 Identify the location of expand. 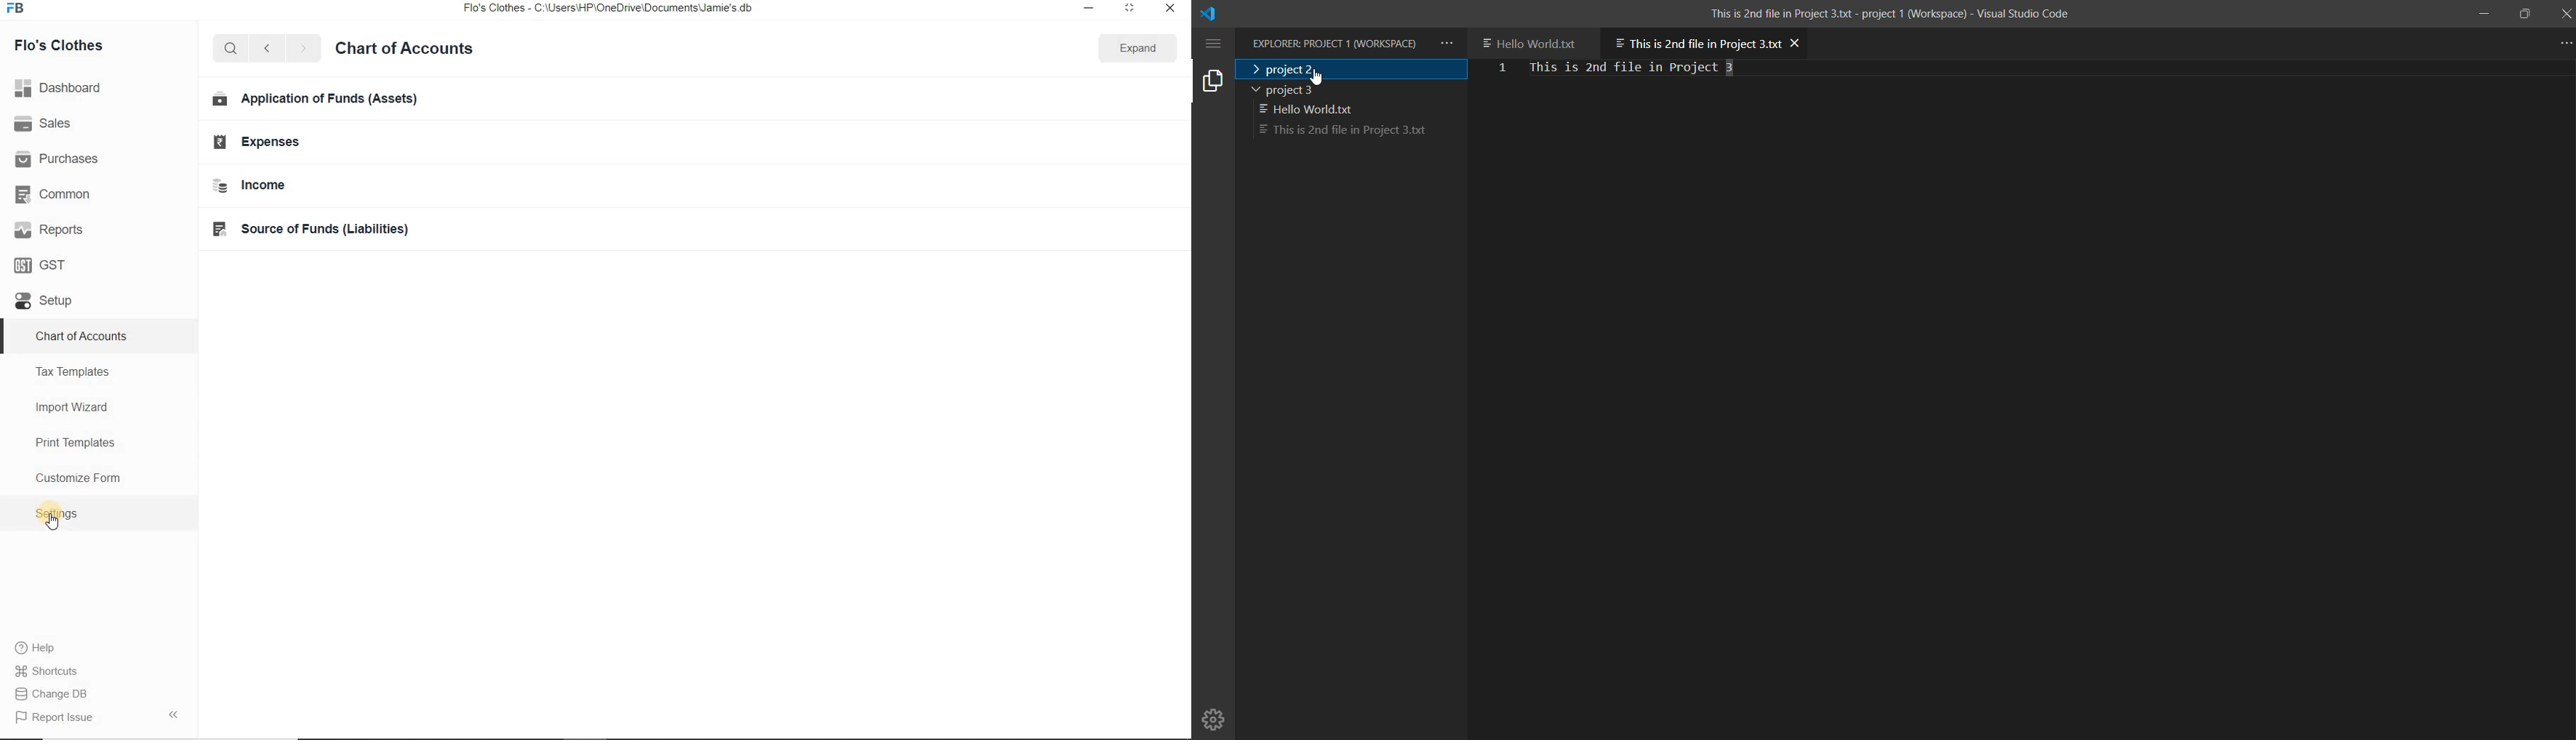
(1145, 49).